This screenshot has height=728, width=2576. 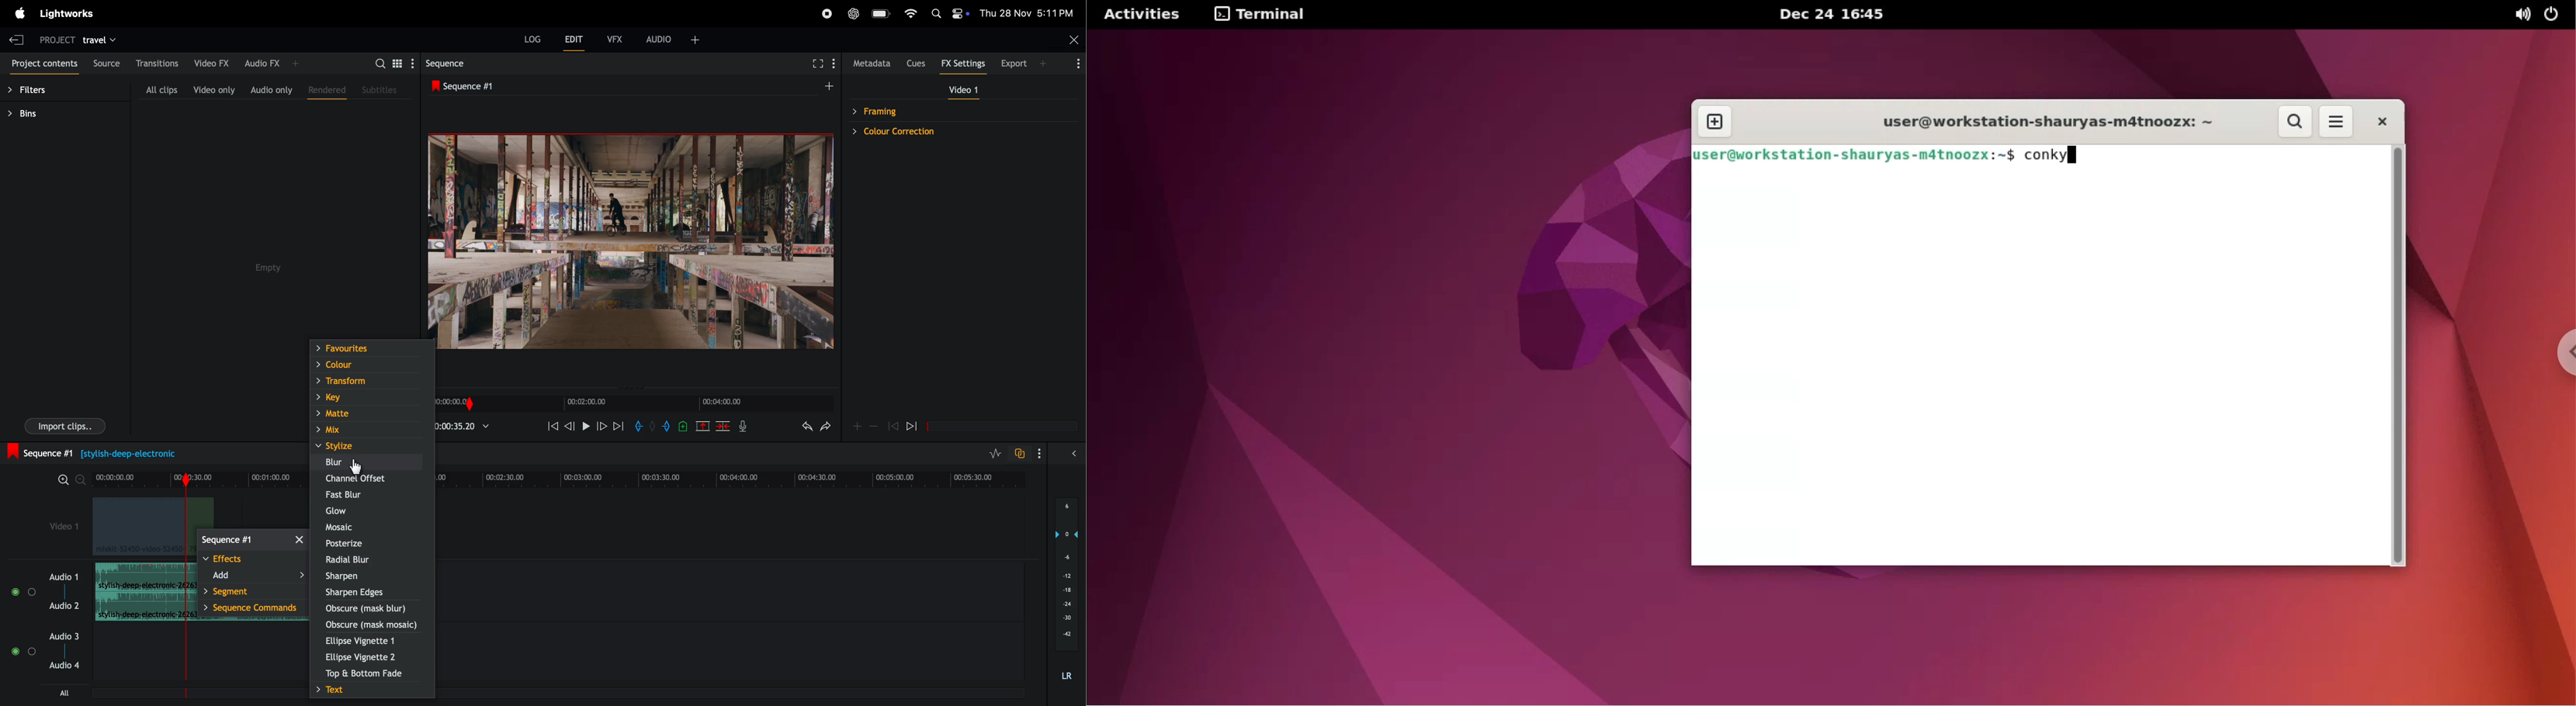 I want to click on rewind, so click(x=893, y=426).